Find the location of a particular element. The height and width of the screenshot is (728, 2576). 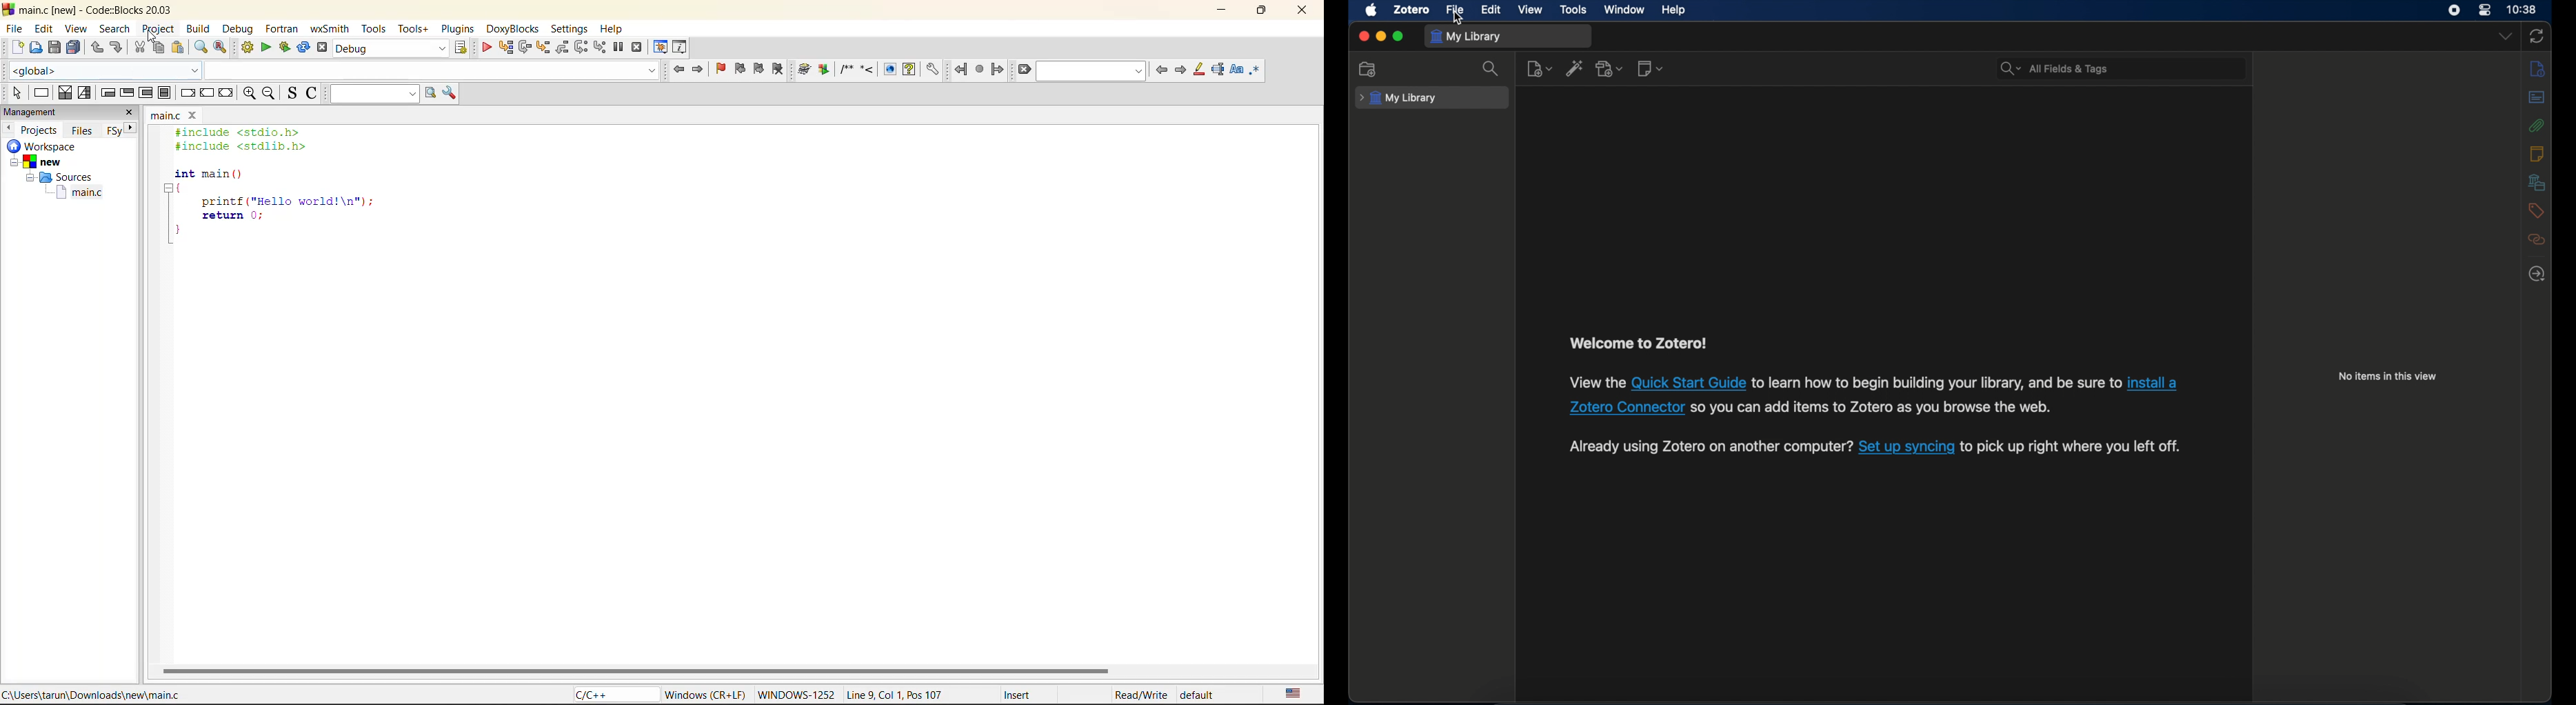

block instruction is located at coordinates (166, 92).